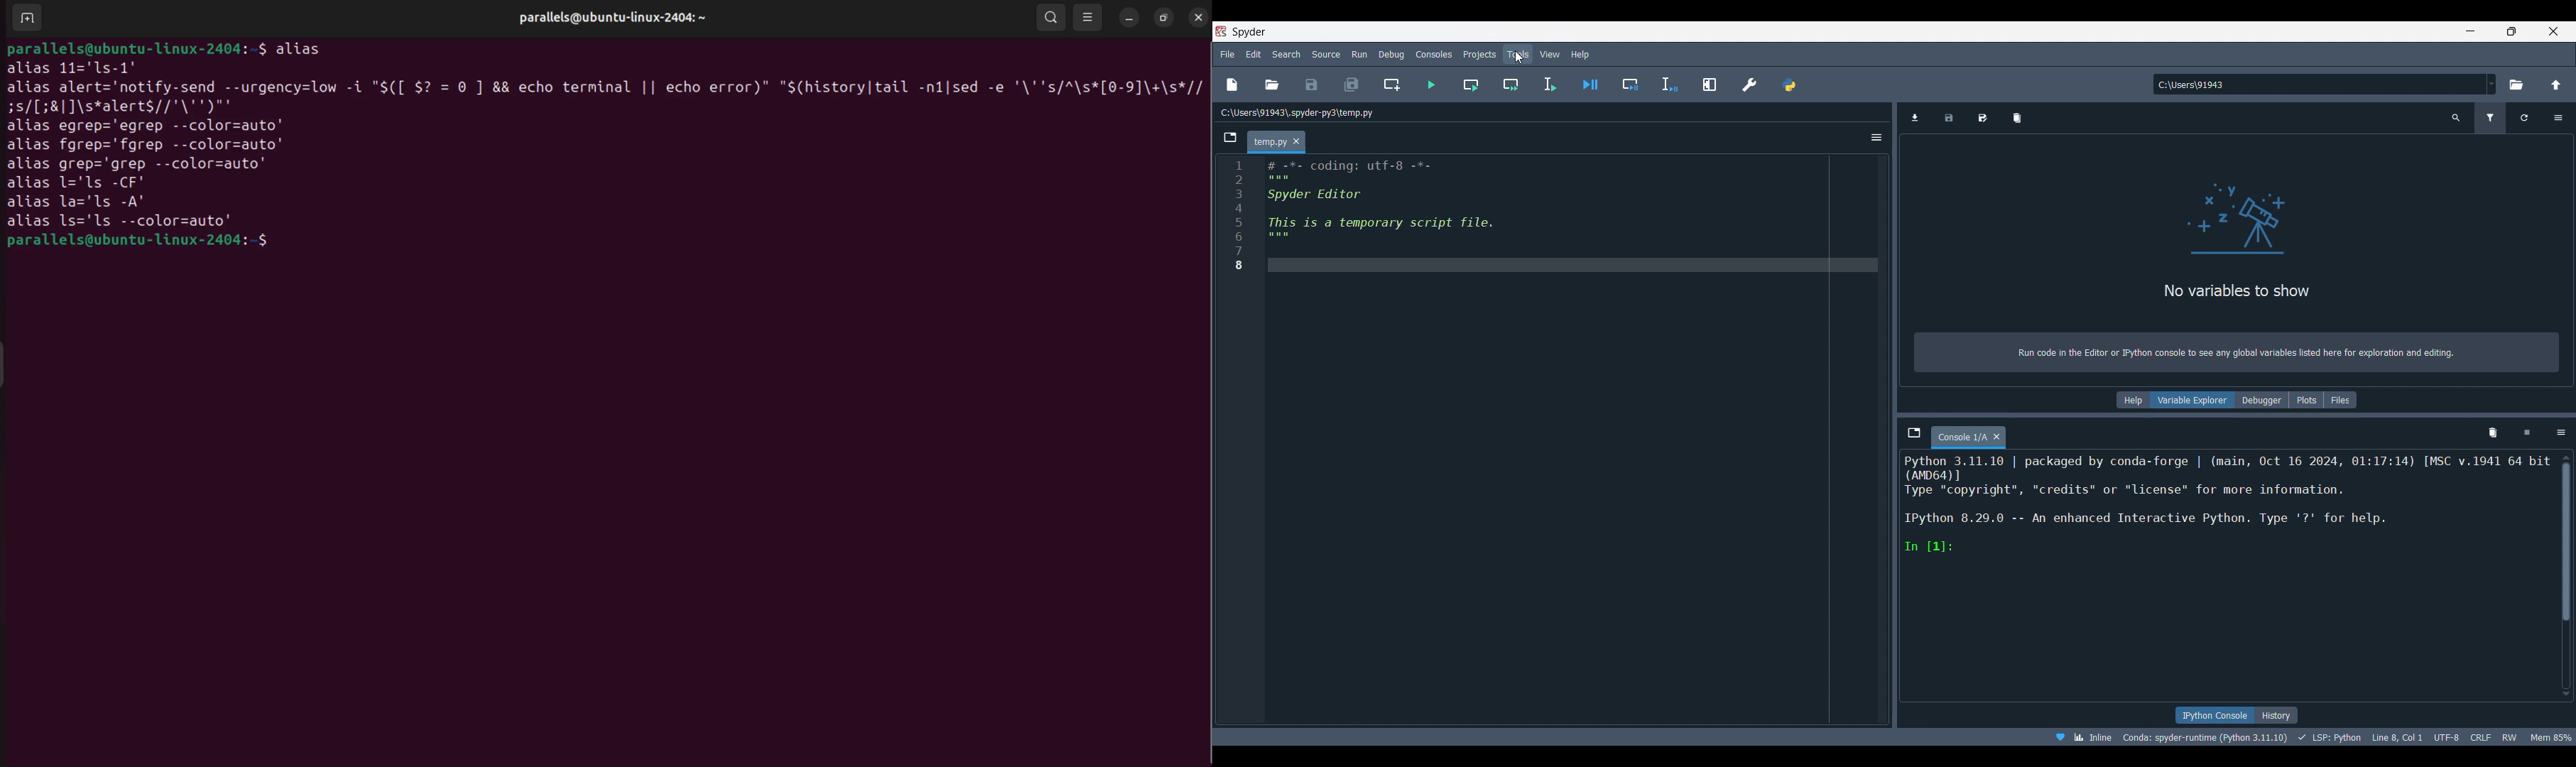 The height and width of the screenshot is (784, 2576). Describe the element at coordinates (1511, 85) in the screenshot. I see `Run current cell and go to the next one` at that location.